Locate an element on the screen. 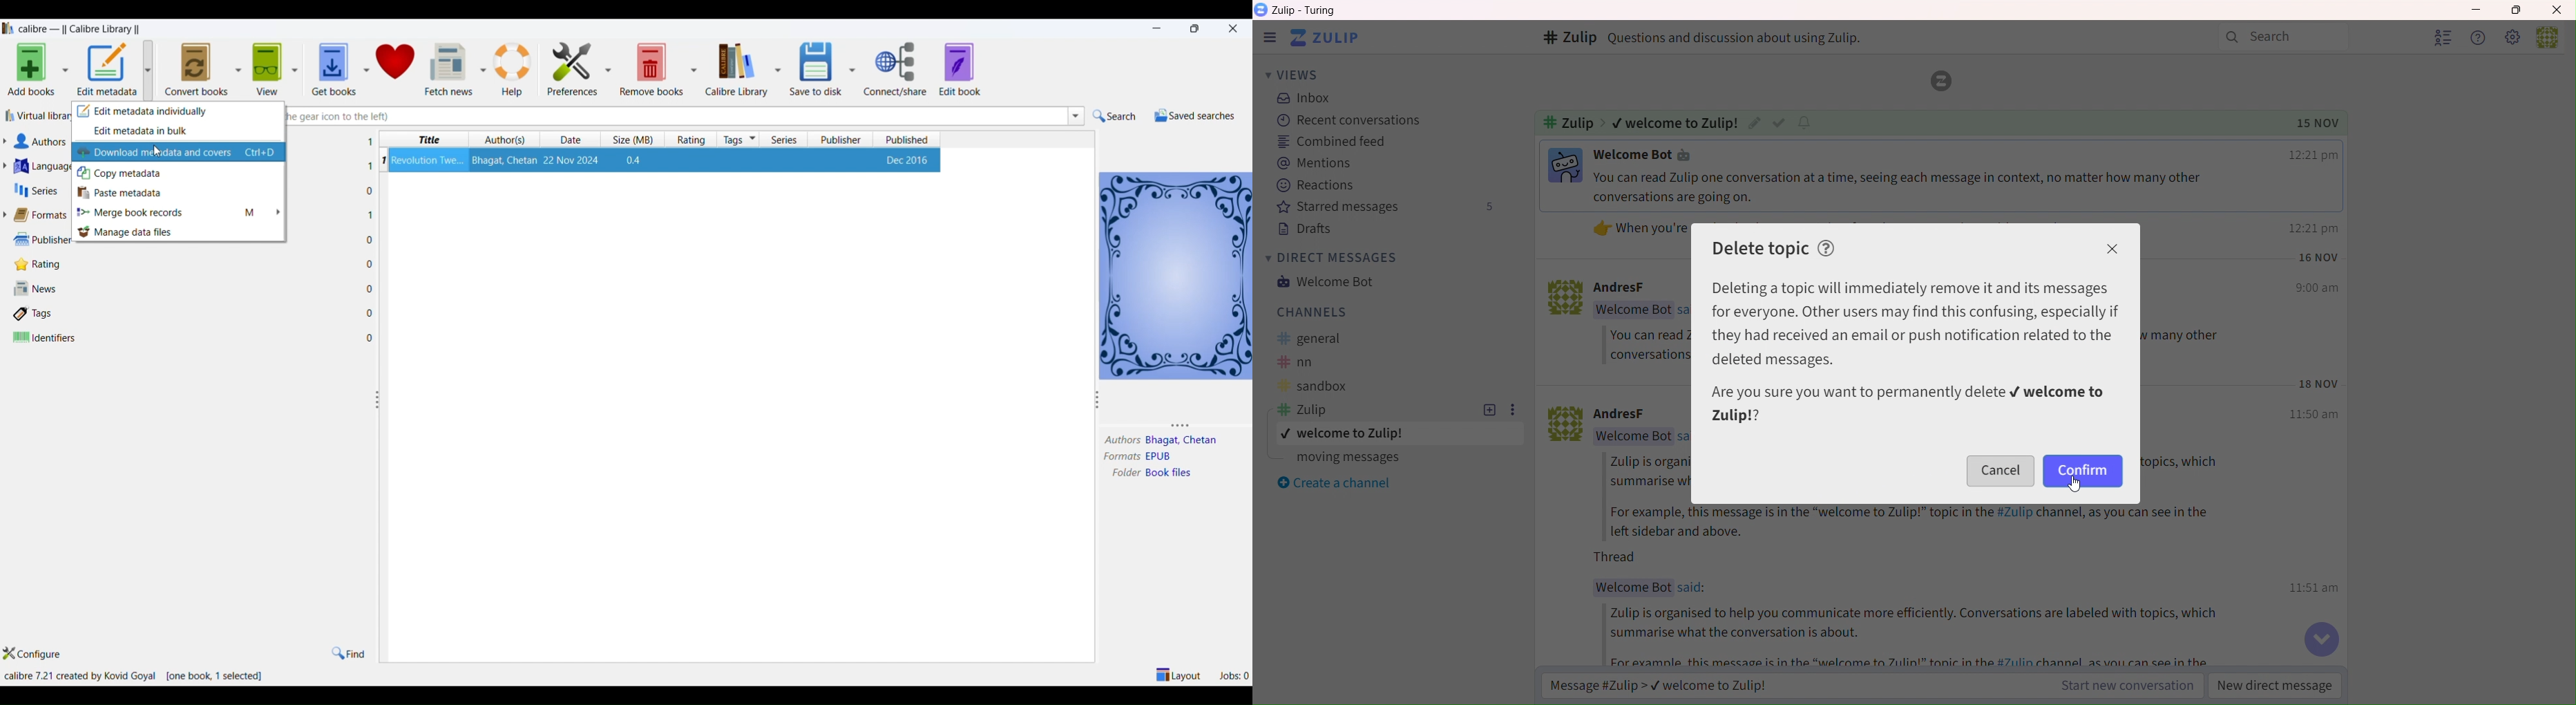  Image is located at coordinates (1564, 424).